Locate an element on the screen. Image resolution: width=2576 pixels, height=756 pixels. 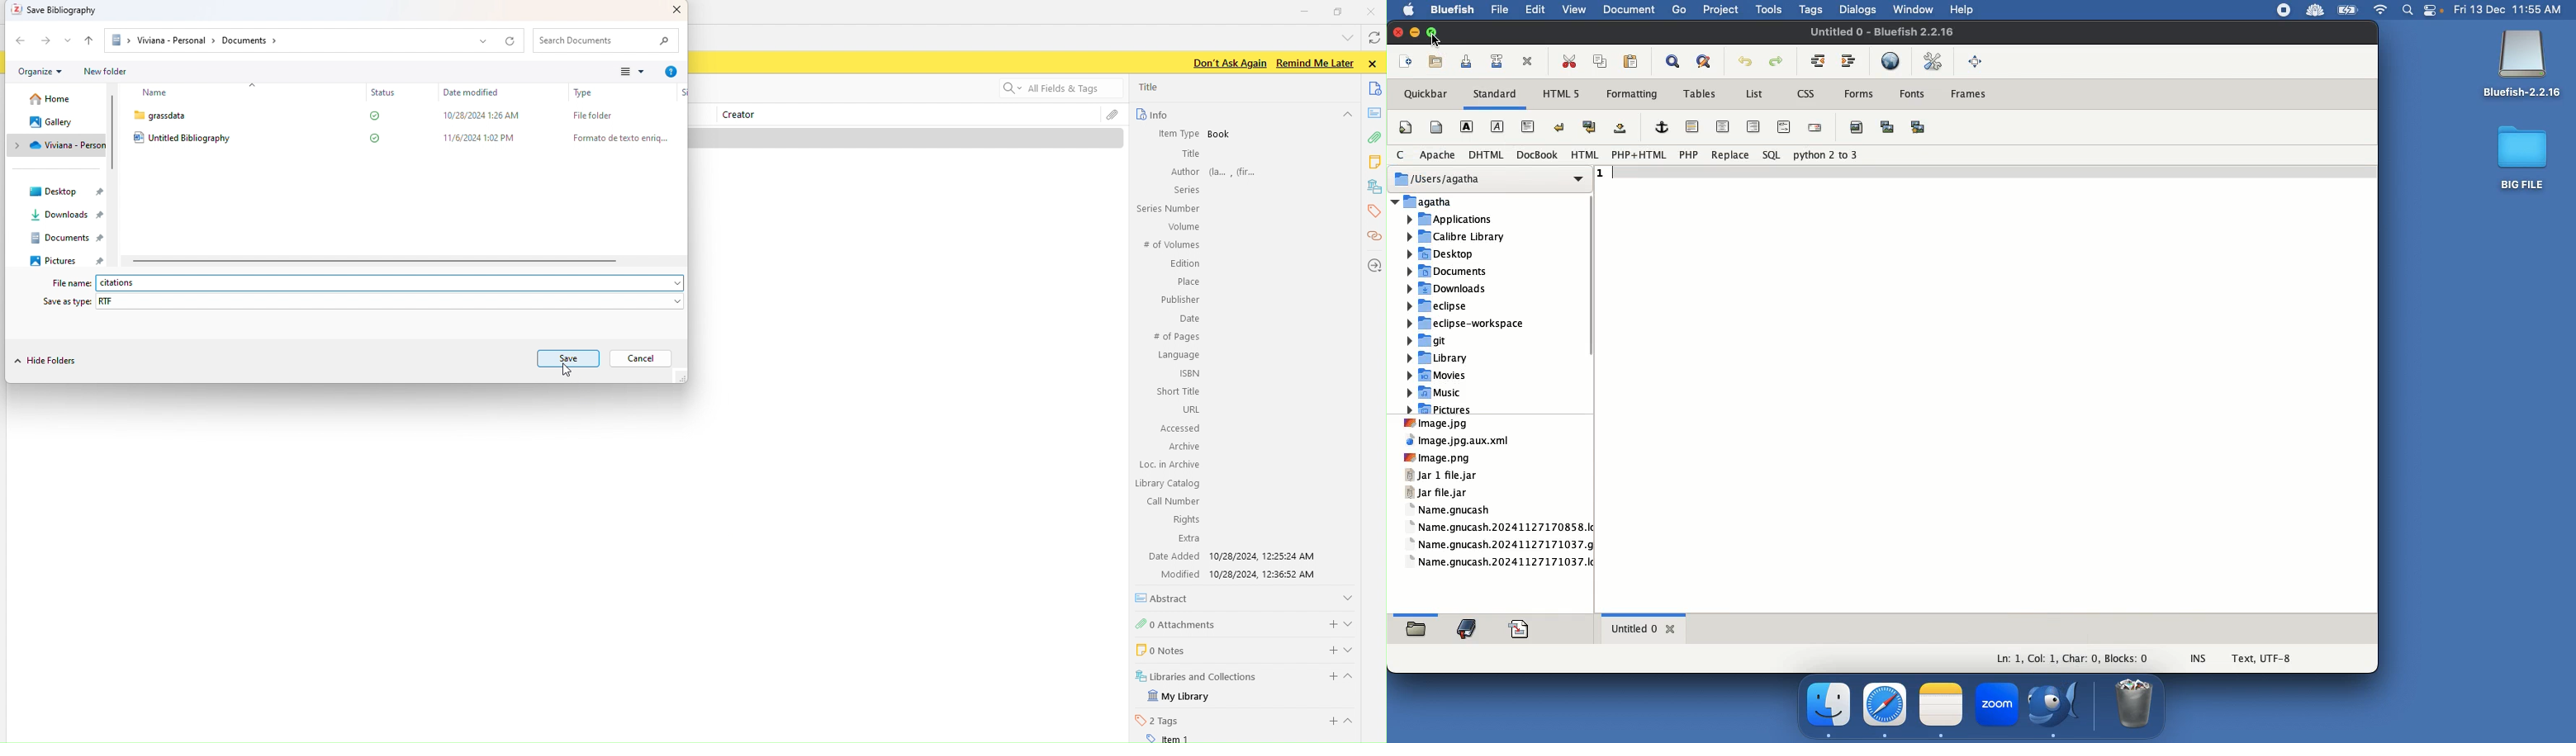
save is located at coordinates (1526, 628).